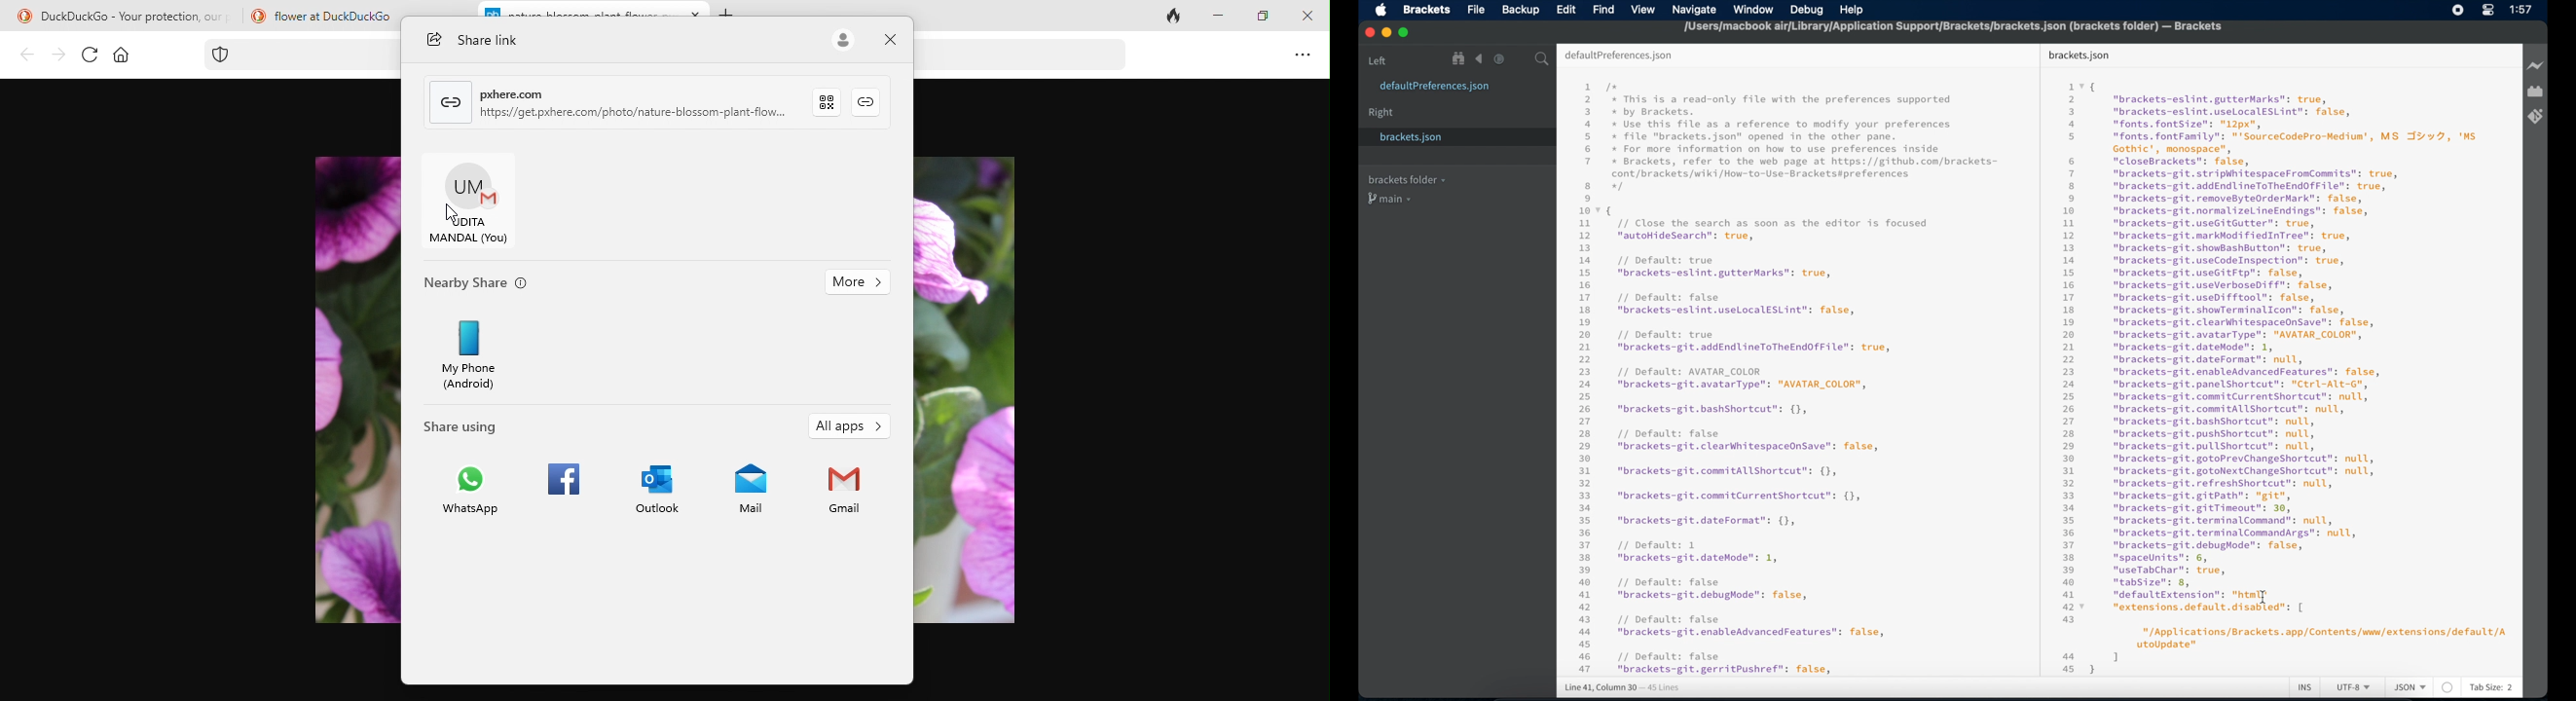 The width and height of the screenshot is (2576, 728). I want to click on live preview, so click(2534, 66).